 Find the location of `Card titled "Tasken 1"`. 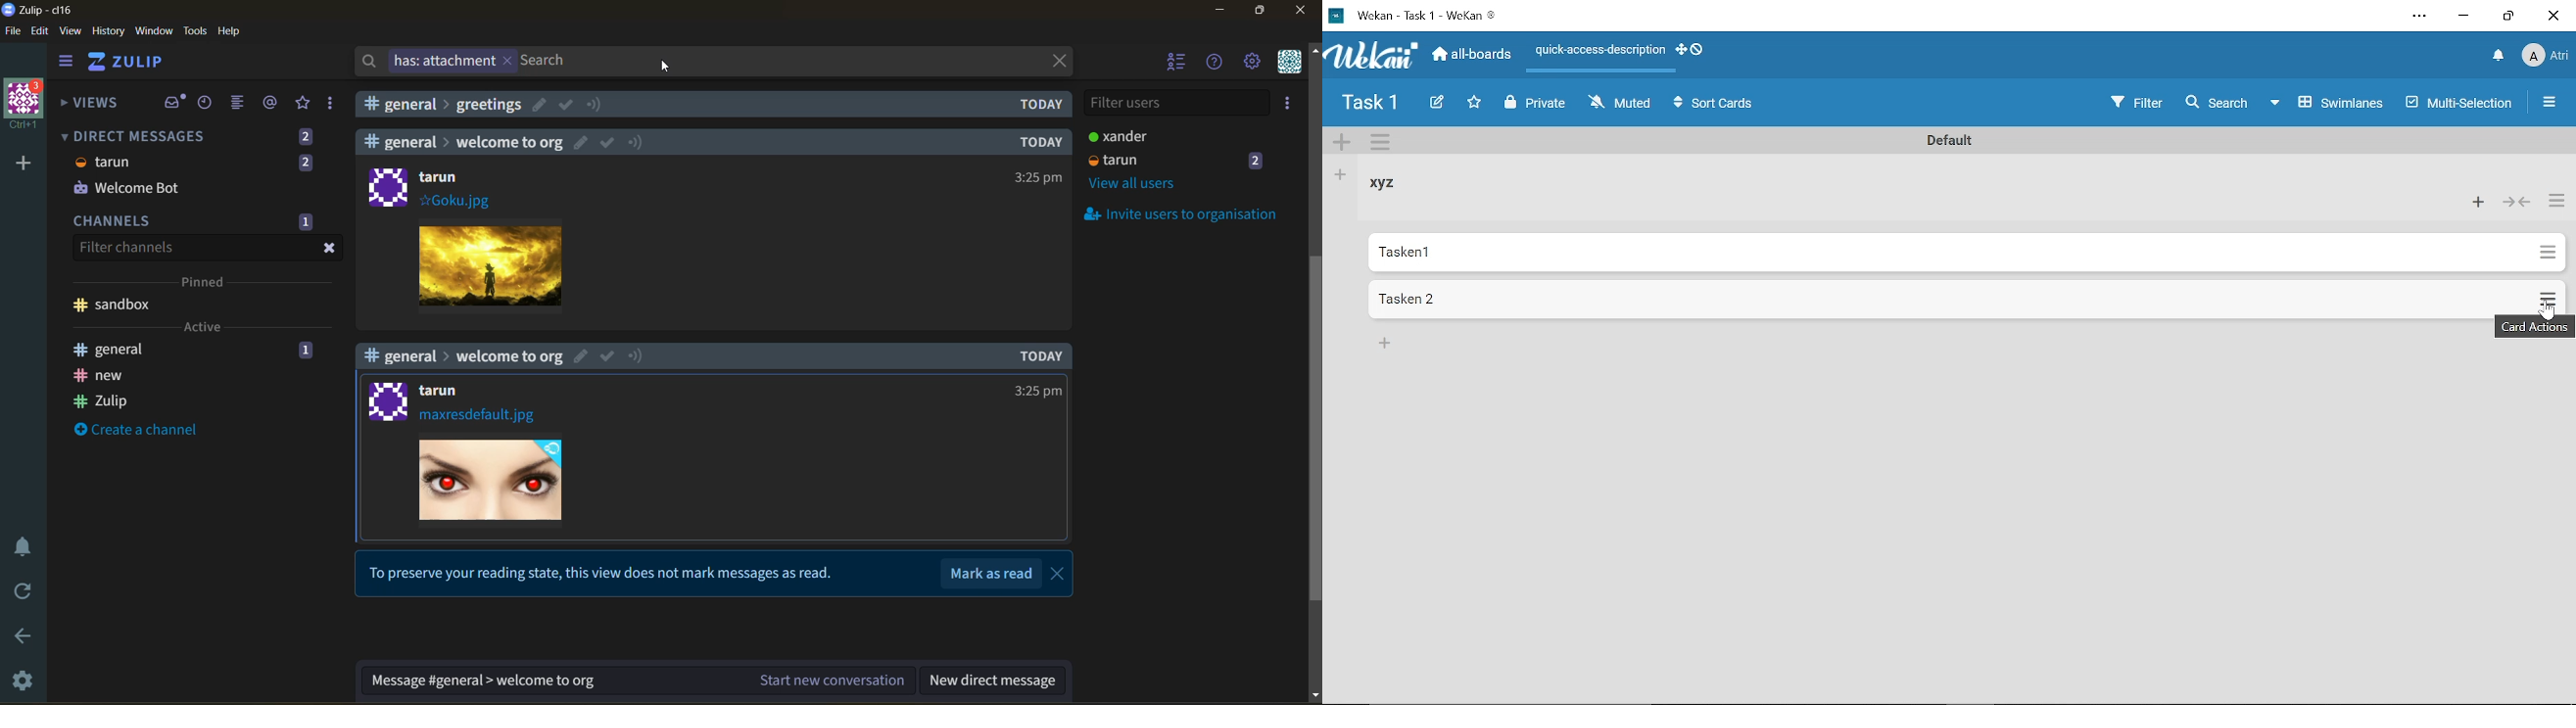

Card titled "Tasken 1" is located at coordinates (1946, 253).